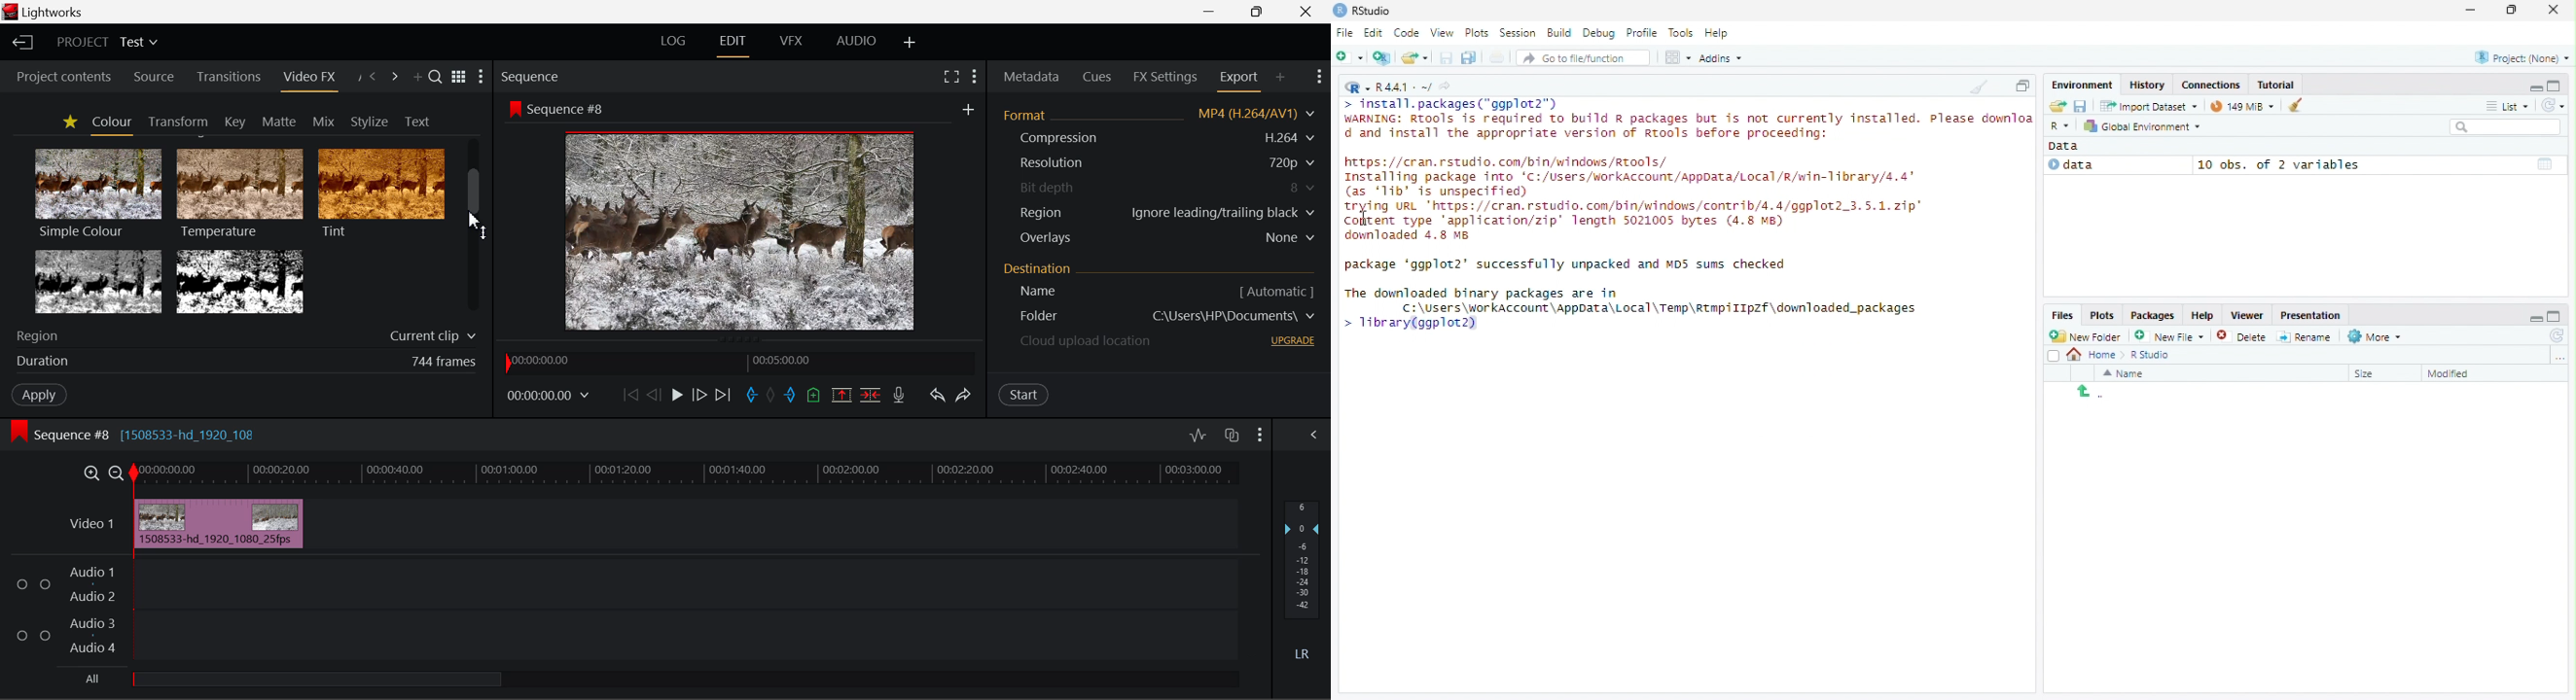  I want to click on print the current file, so click(1497, 57).